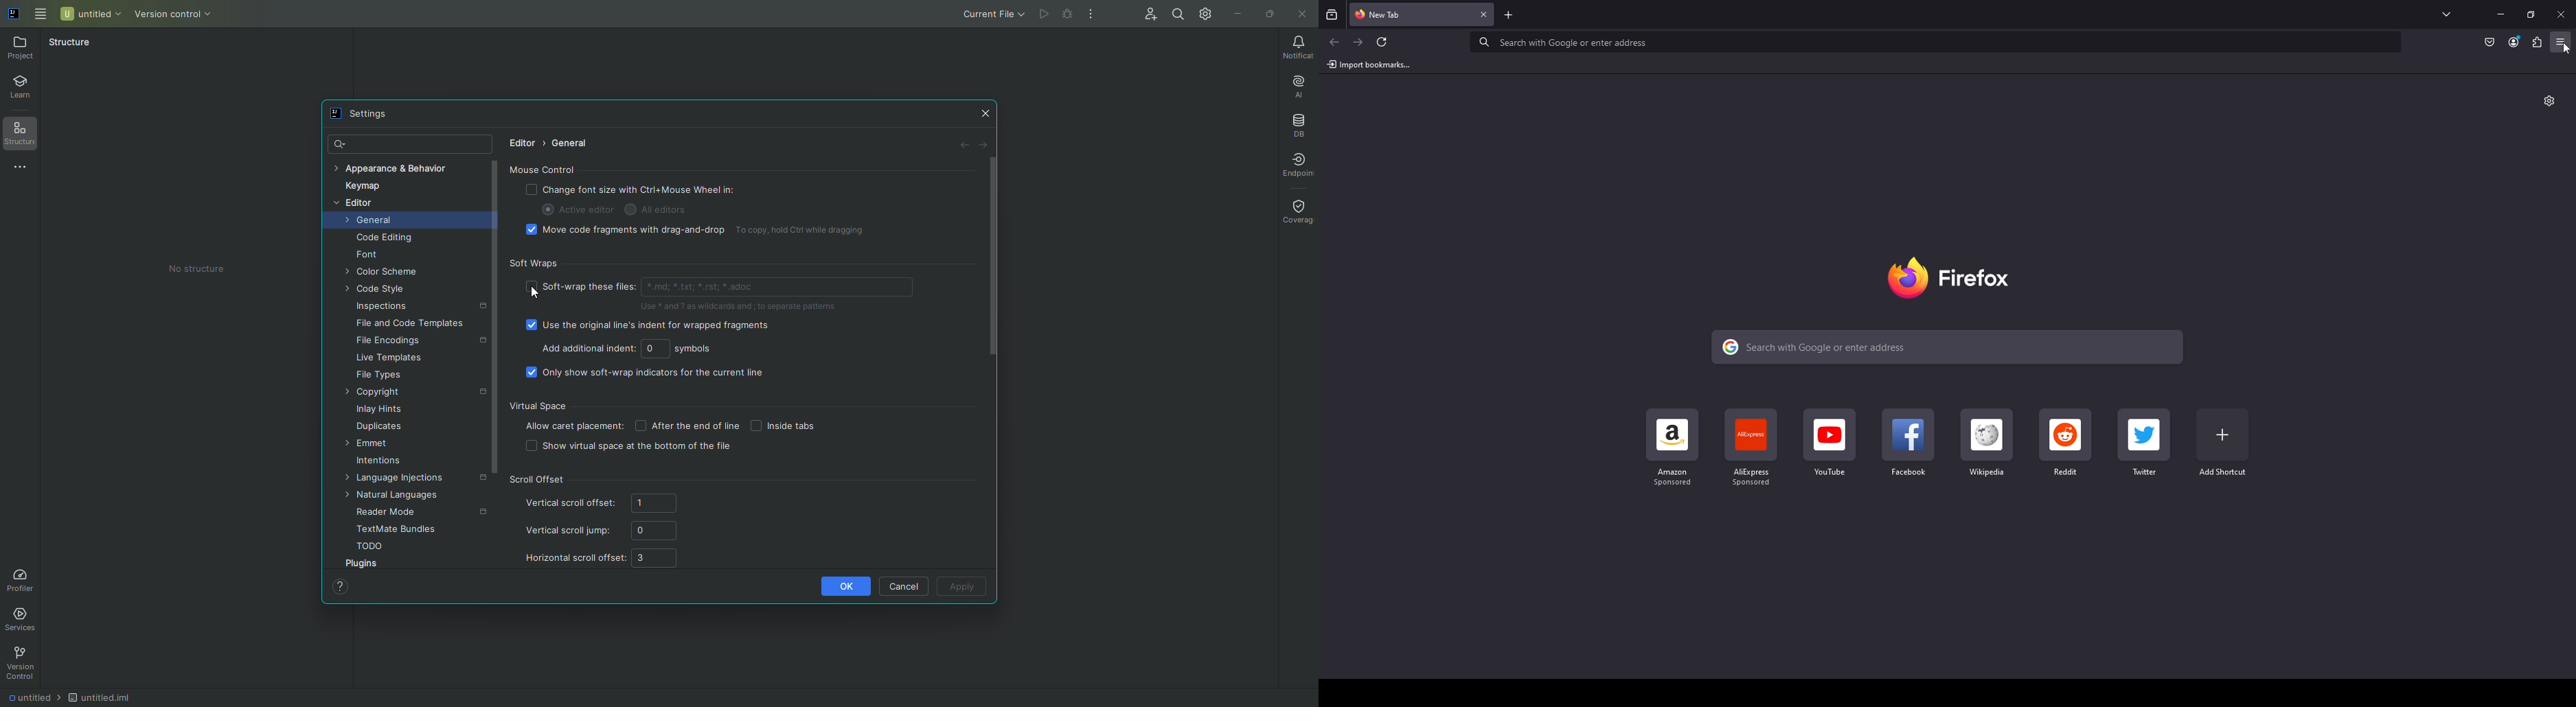 Image resolution: width=2576 pixels, height=728 pixels. I want to click on Project, so click(24, 49).